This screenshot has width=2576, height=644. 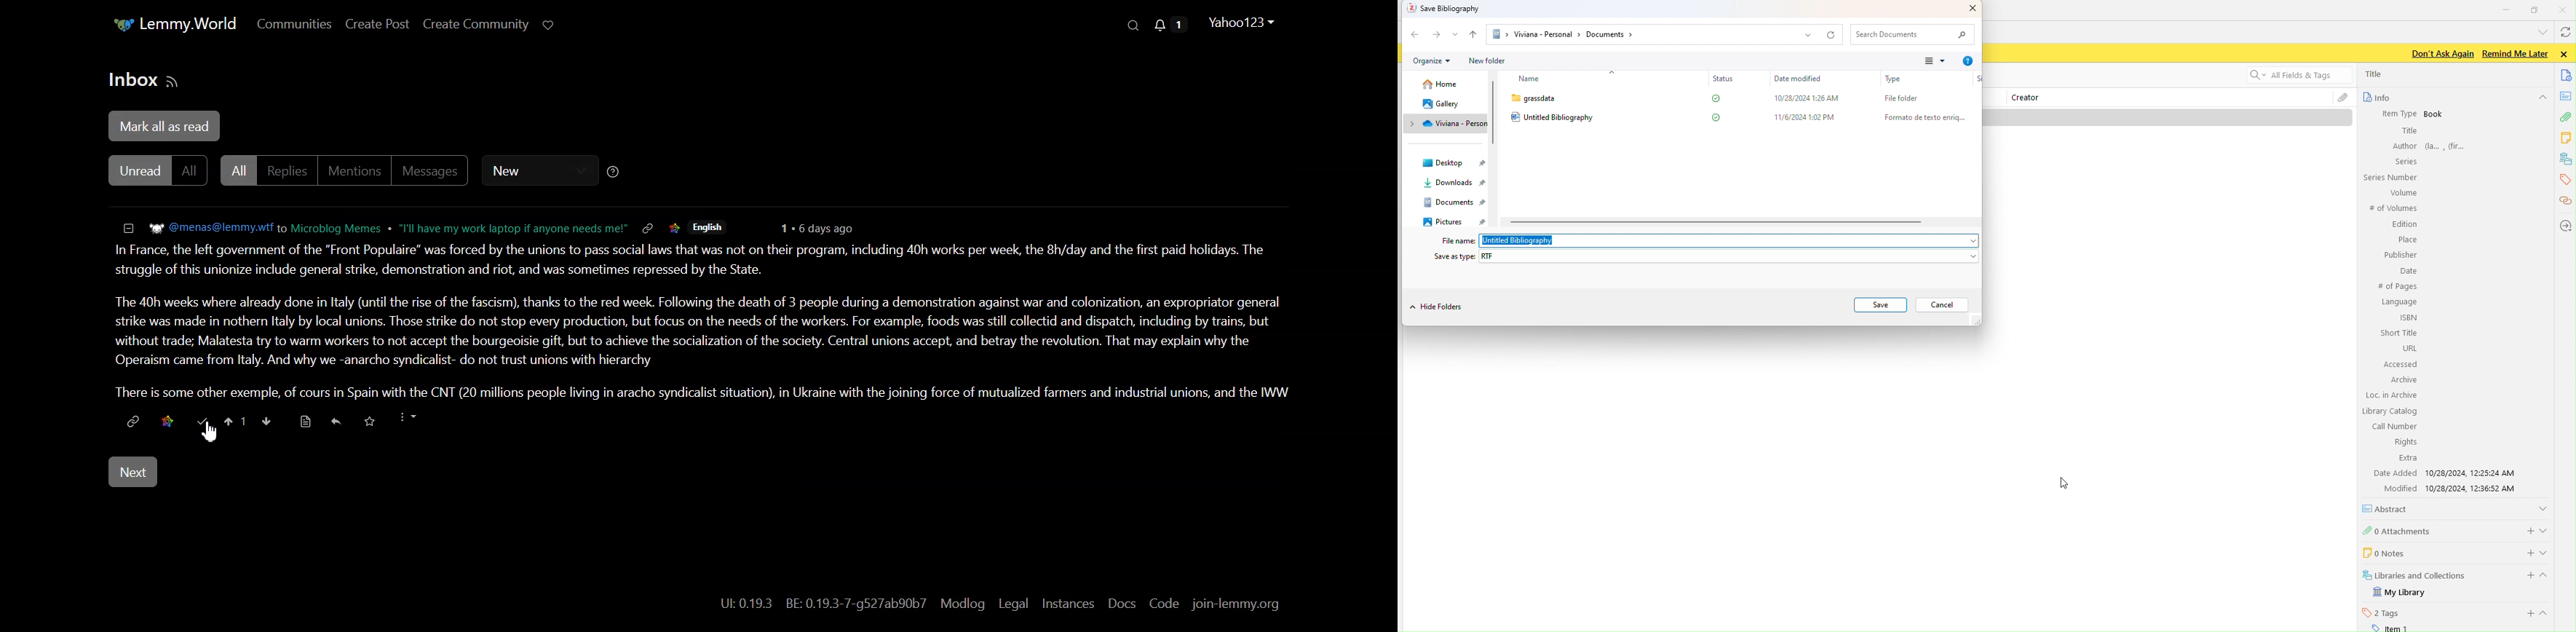 What do you see at coordinates (1430, 60) in the screenshot?
I see `Organize` at bounding box center [1430, 60].